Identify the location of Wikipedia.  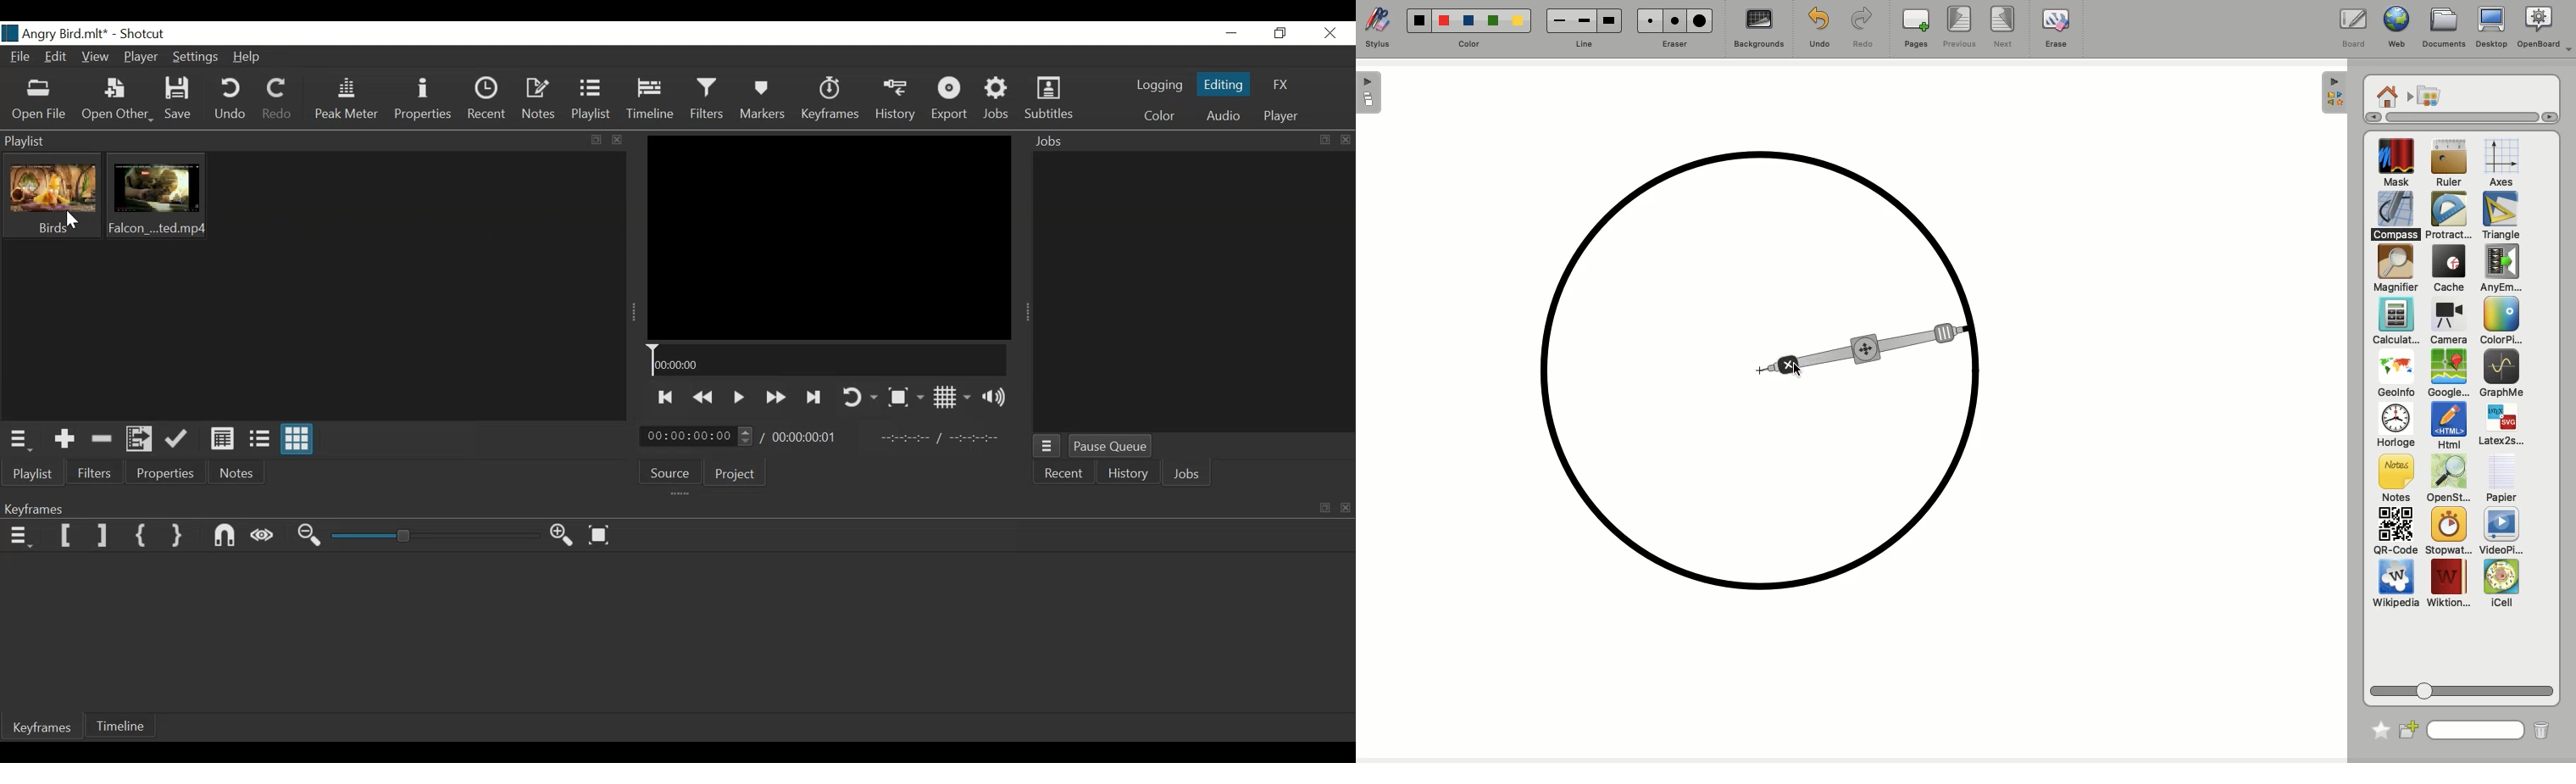
(2396, 587).